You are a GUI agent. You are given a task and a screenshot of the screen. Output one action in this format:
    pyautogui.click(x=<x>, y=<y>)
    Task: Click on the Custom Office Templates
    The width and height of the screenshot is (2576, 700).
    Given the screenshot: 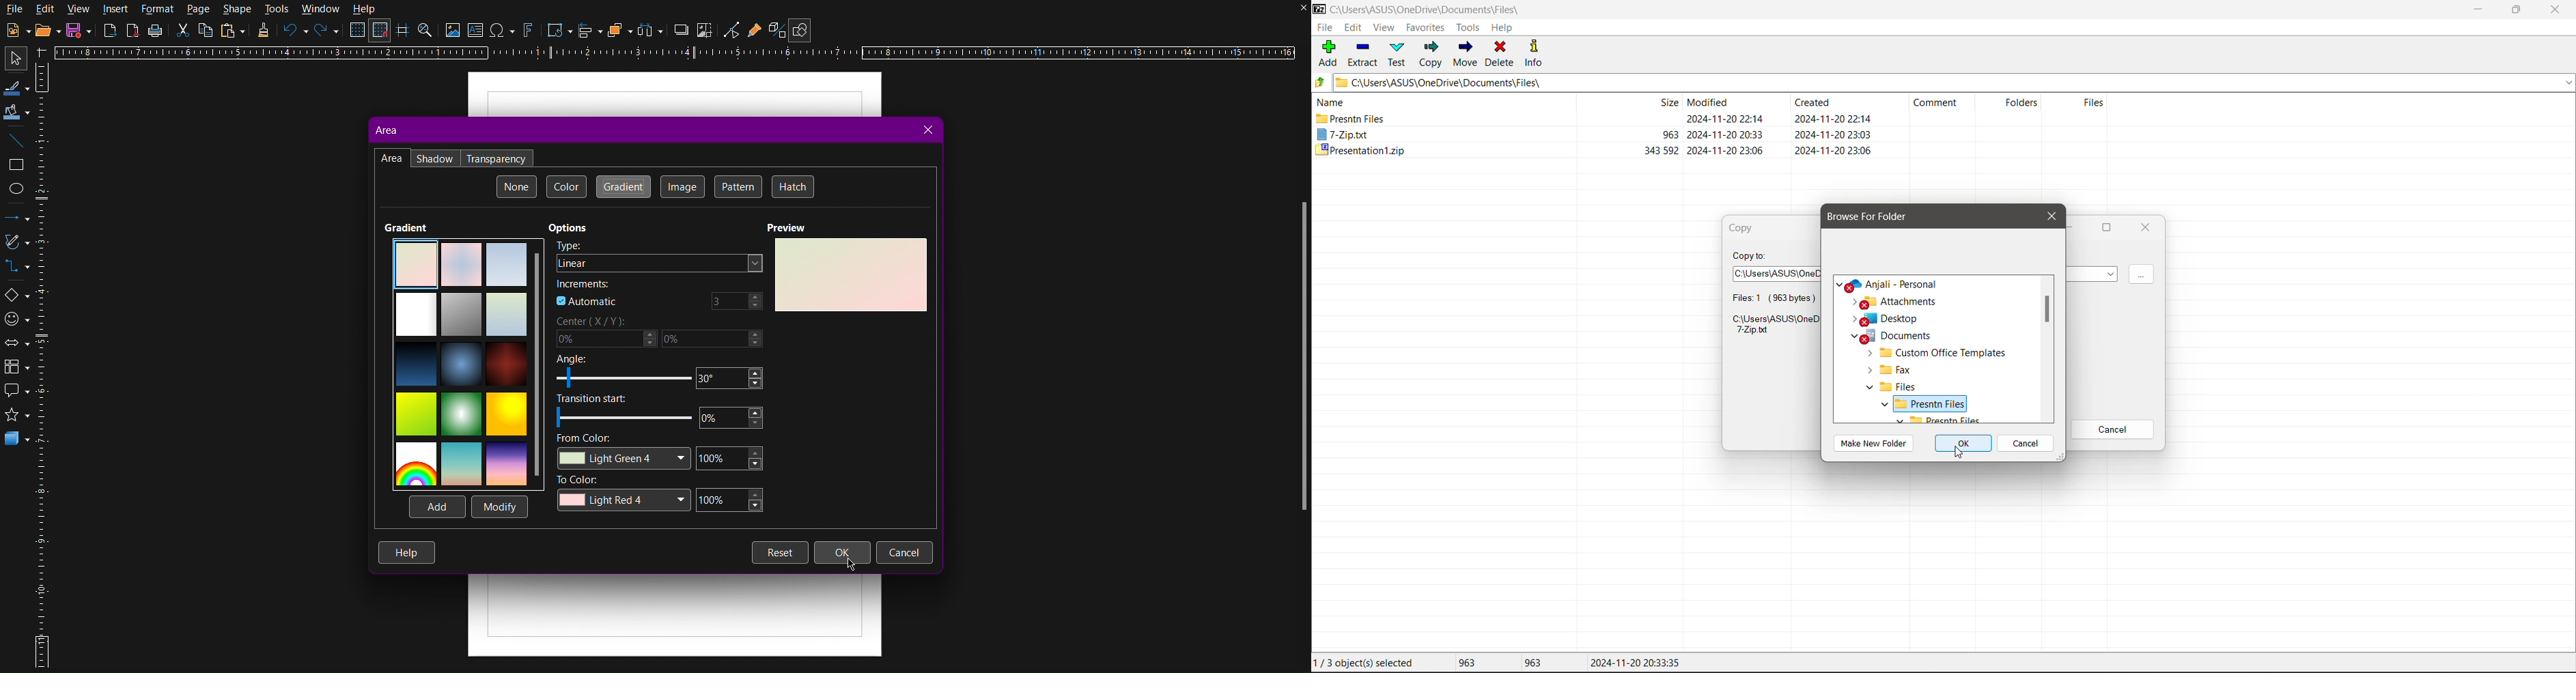 What is the action you would take?
    pyautogui.click(x=1940, y=354)
    